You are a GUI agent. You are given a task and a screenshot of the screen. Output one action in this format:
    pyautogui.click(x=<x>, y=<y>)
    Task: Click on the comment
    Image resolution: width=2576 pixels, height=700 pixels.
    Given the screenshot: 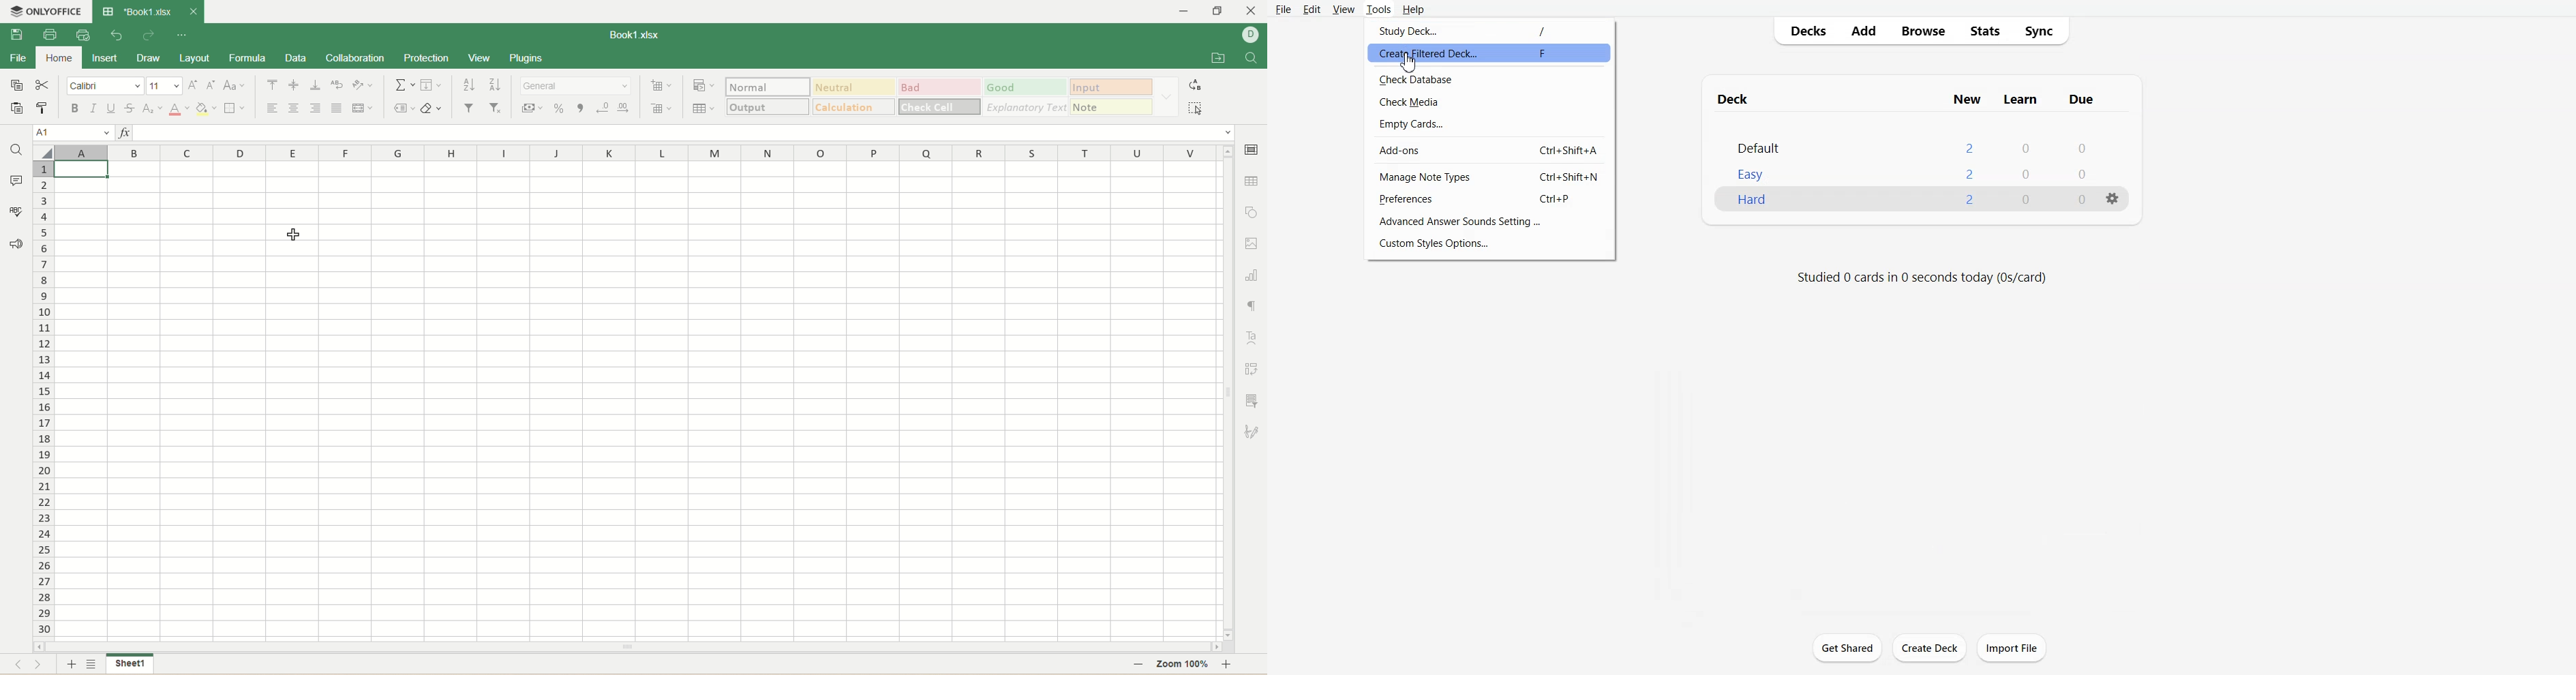 What is the action you would take?
    pyautogui.click(x=17, y=182)
    